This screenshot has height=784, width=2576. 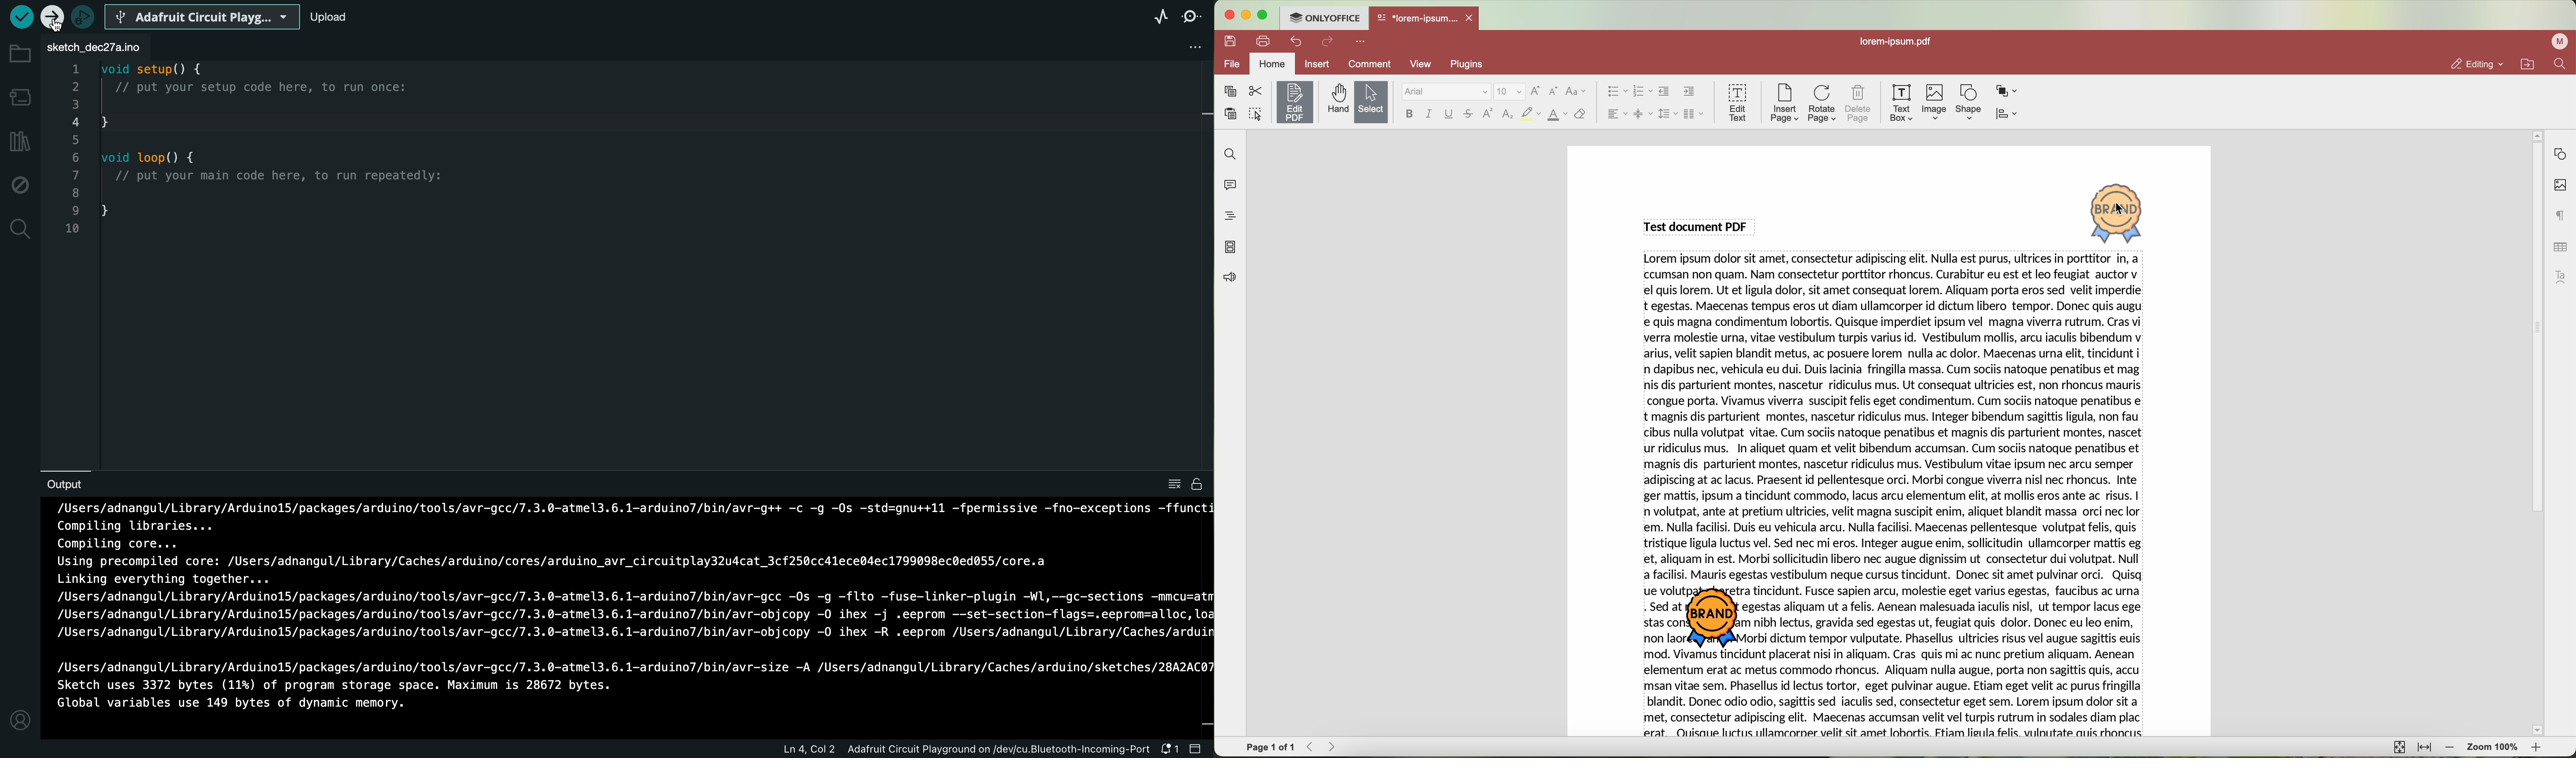 I want to click on page 1 of 1, so click(x=1270, y=747).